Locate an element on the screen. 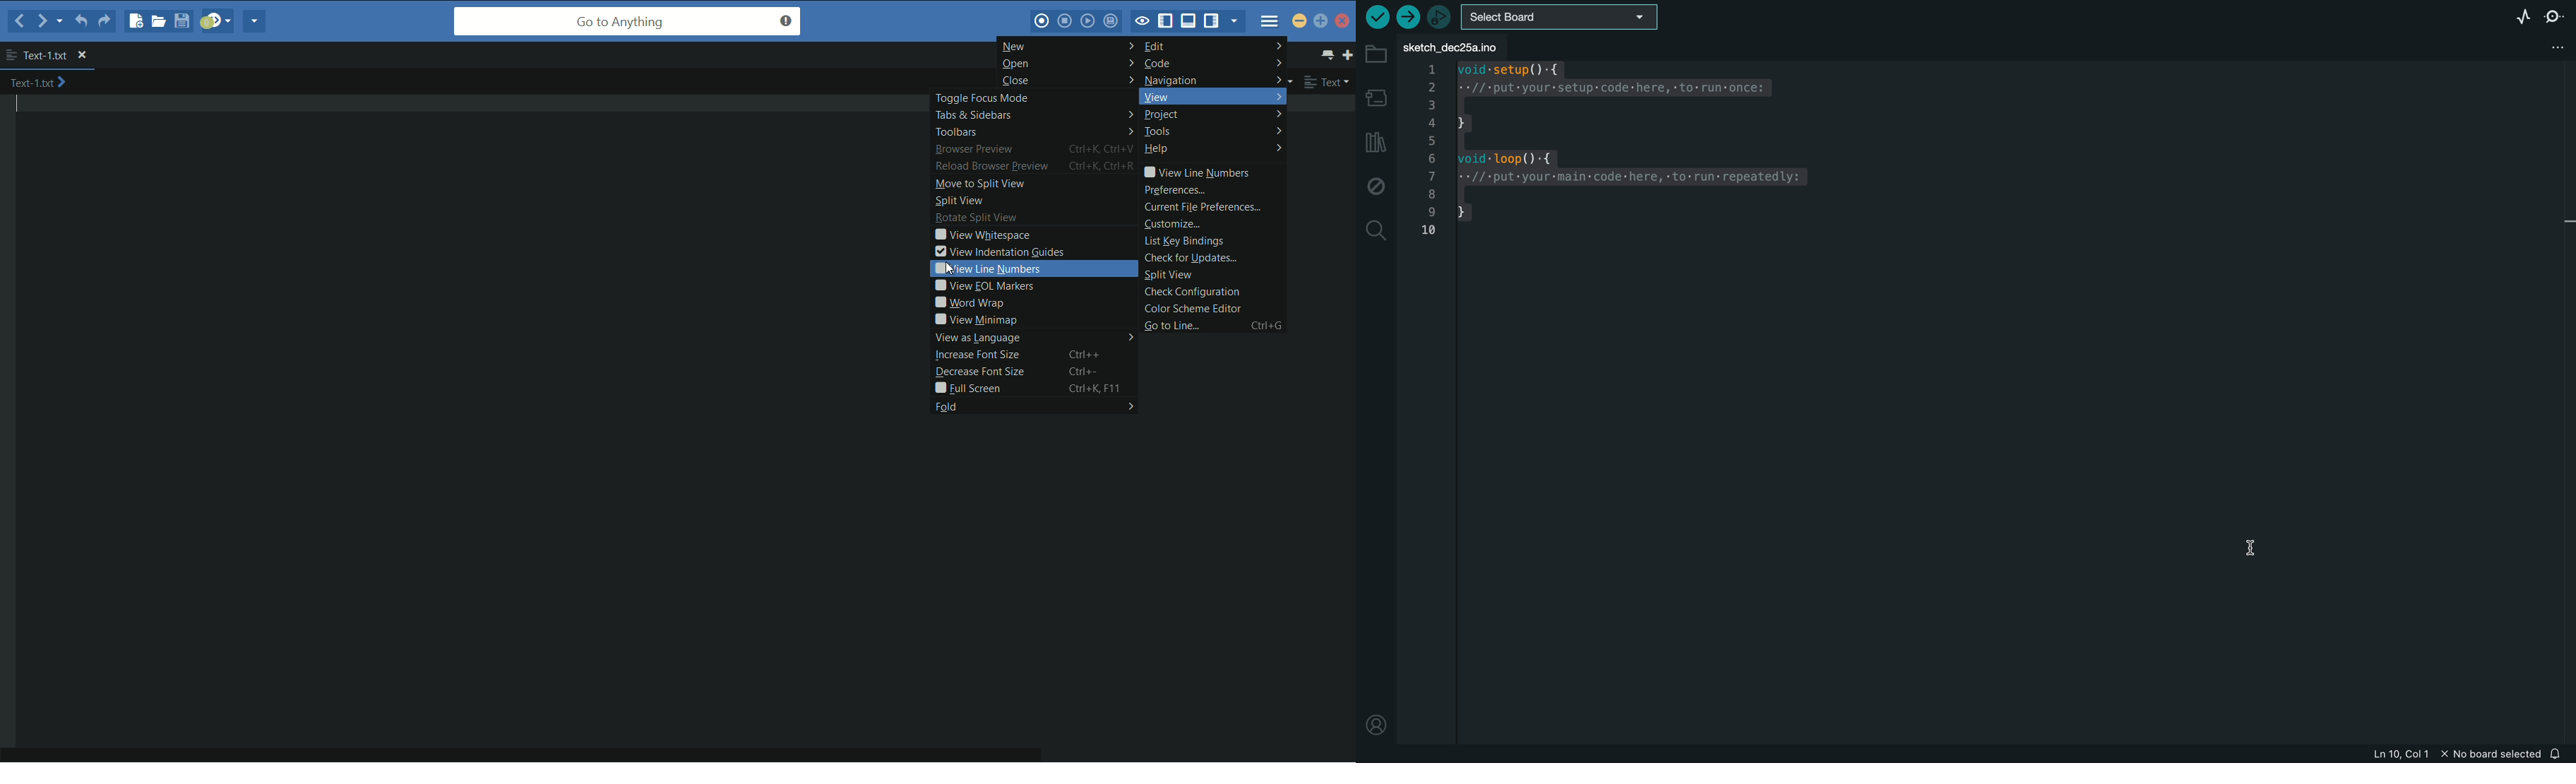  save file is located at coordinates (180, 23).